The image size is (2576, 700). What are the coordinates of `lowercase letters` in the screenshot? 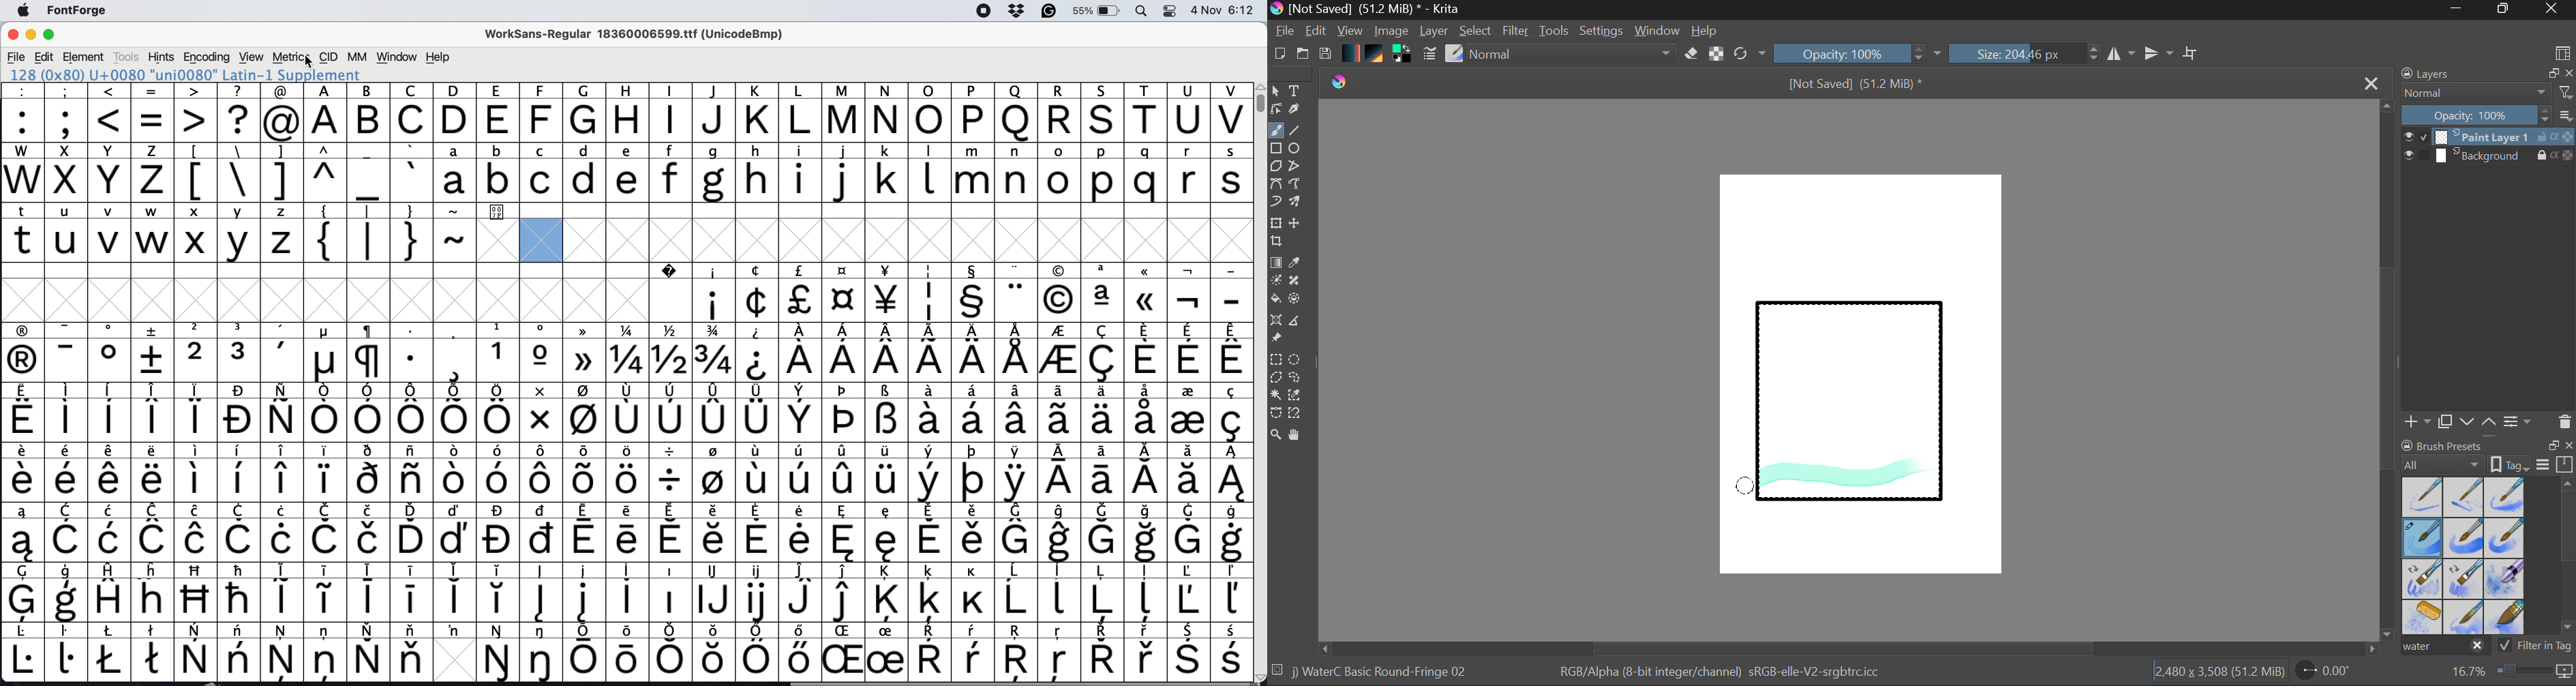 It's located at (154, 242).